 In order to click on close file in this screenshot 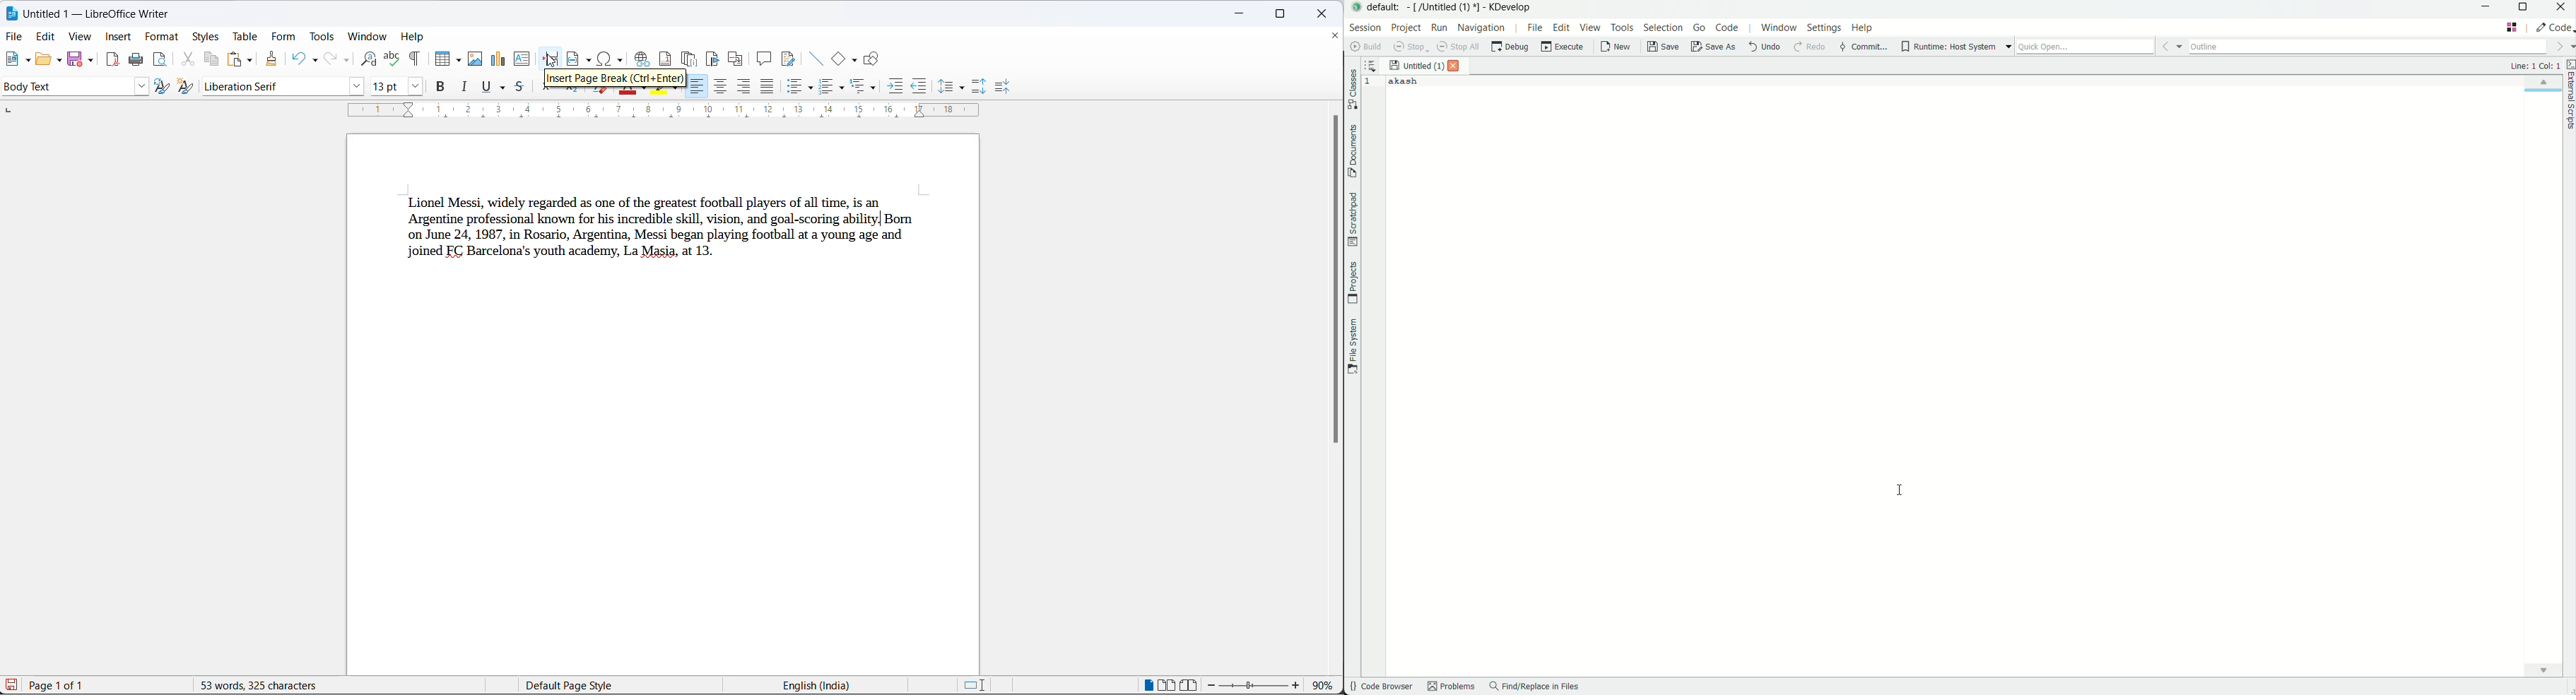, I will do `click(1457, 66)`.